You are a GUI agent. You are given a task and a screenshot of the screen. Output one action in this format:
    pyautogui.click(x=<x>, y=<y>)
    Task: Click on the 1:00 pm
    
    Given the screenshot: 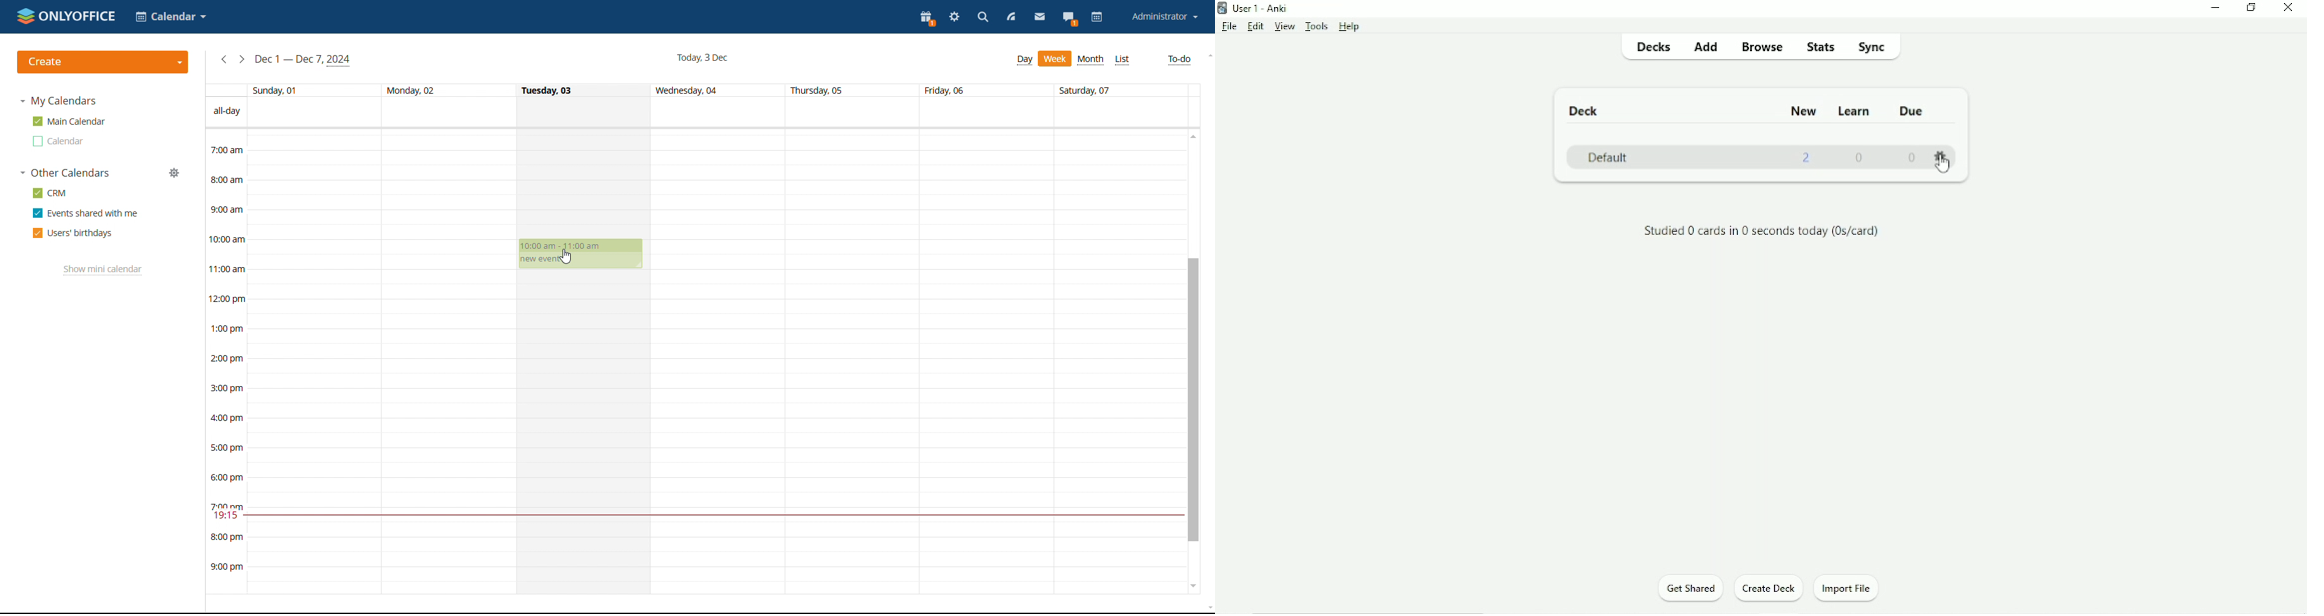 What is the action you would take?
    pyautogui.click(x=228, y=329)
    